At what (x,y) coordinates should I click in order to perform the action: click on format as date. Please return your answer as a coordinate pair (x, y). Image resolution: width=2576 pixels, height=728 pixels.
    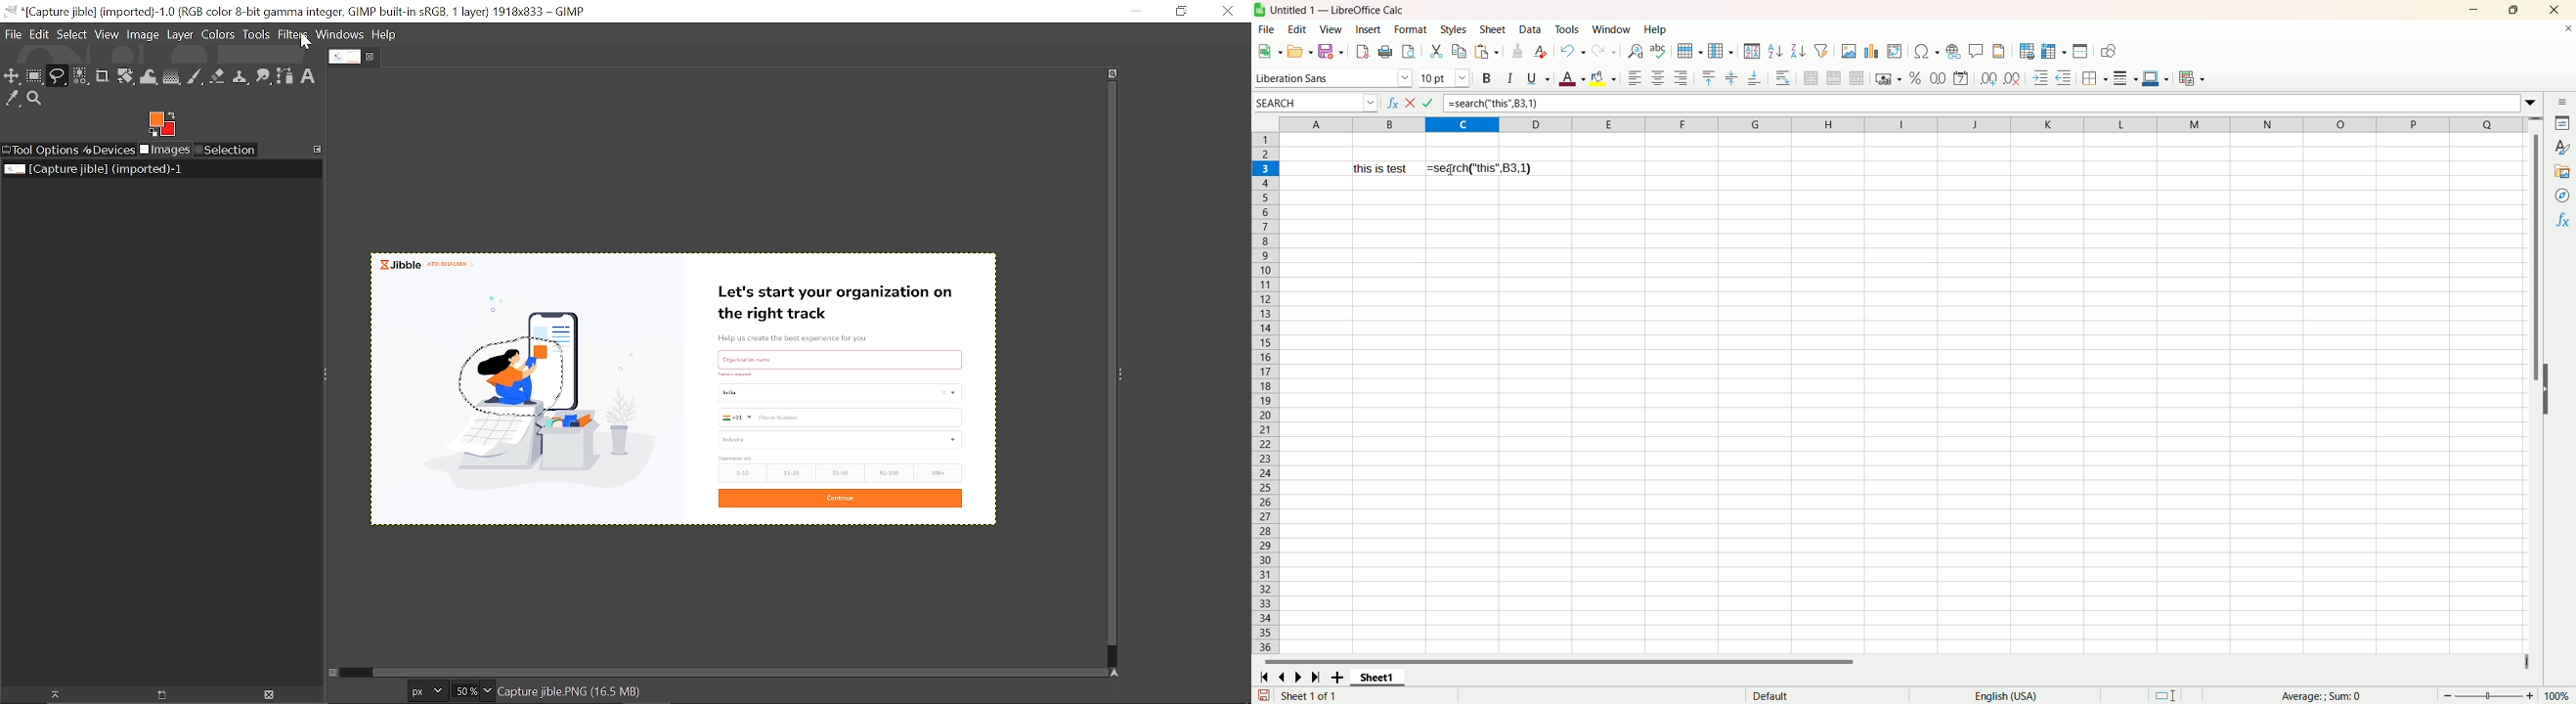
    Looking at the image, I should click on (1962, 79).